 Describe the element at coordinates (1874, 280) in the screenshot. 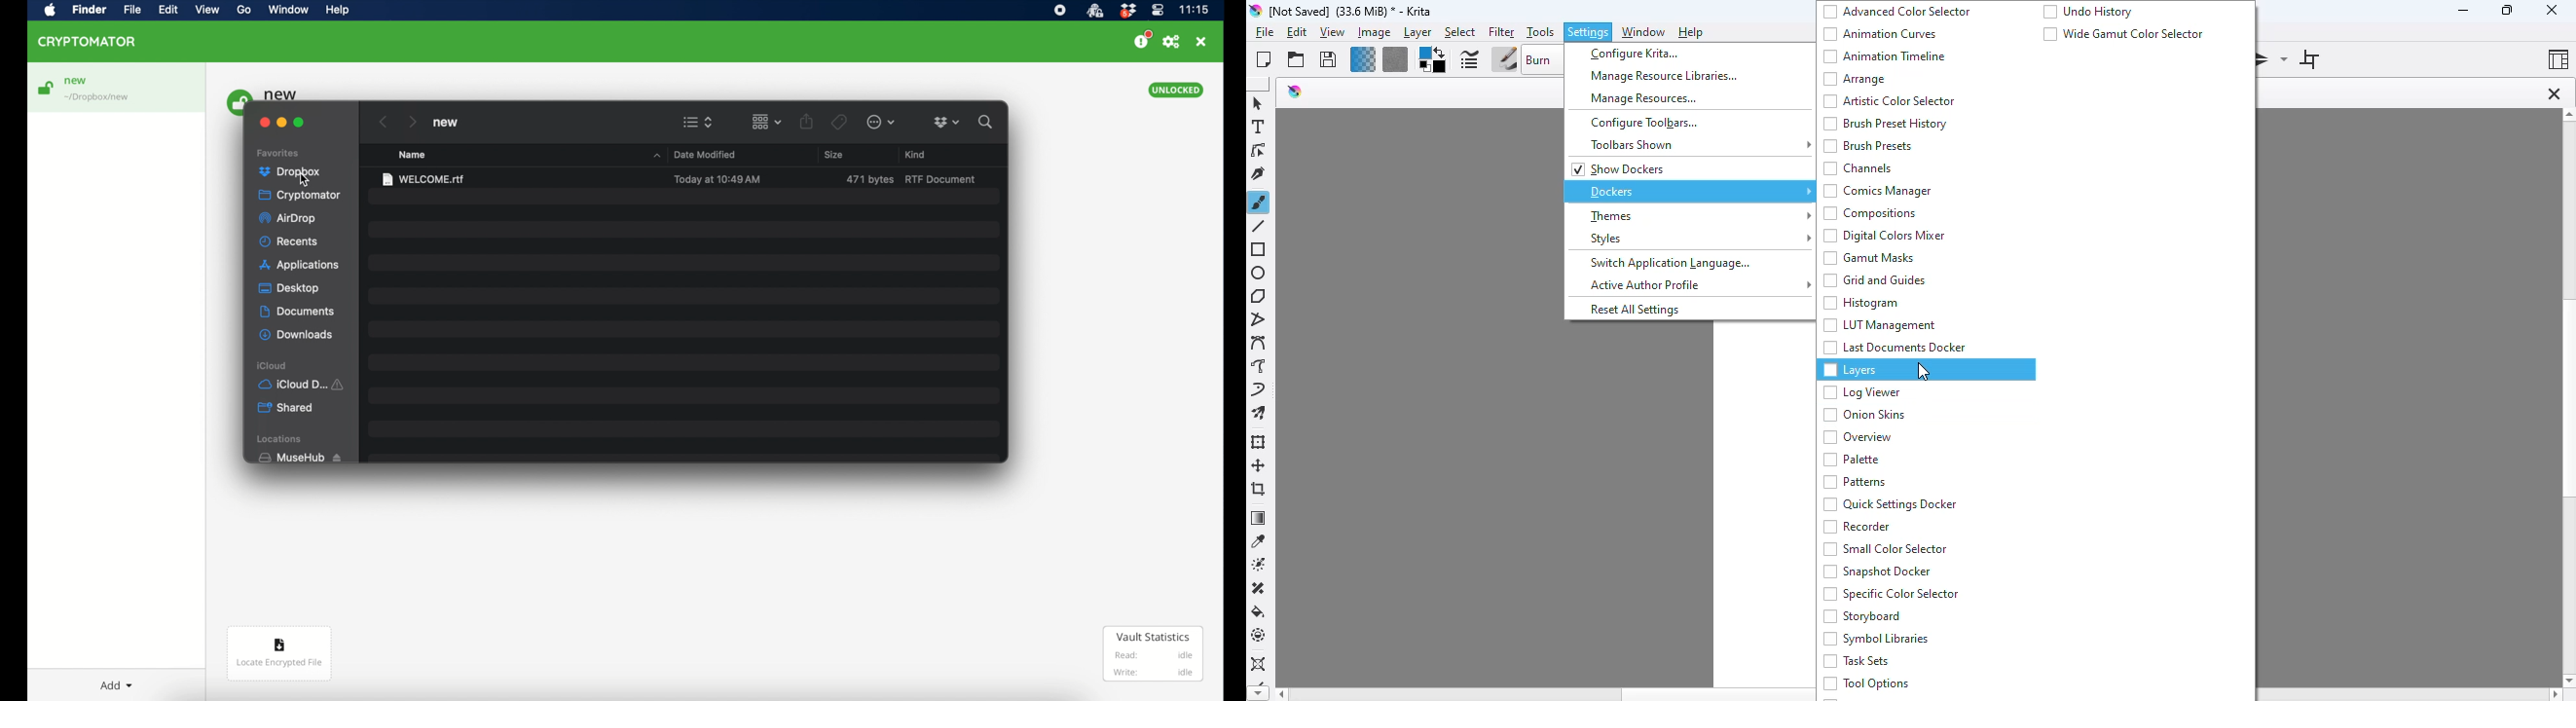

I see `grid and guides` at that location.